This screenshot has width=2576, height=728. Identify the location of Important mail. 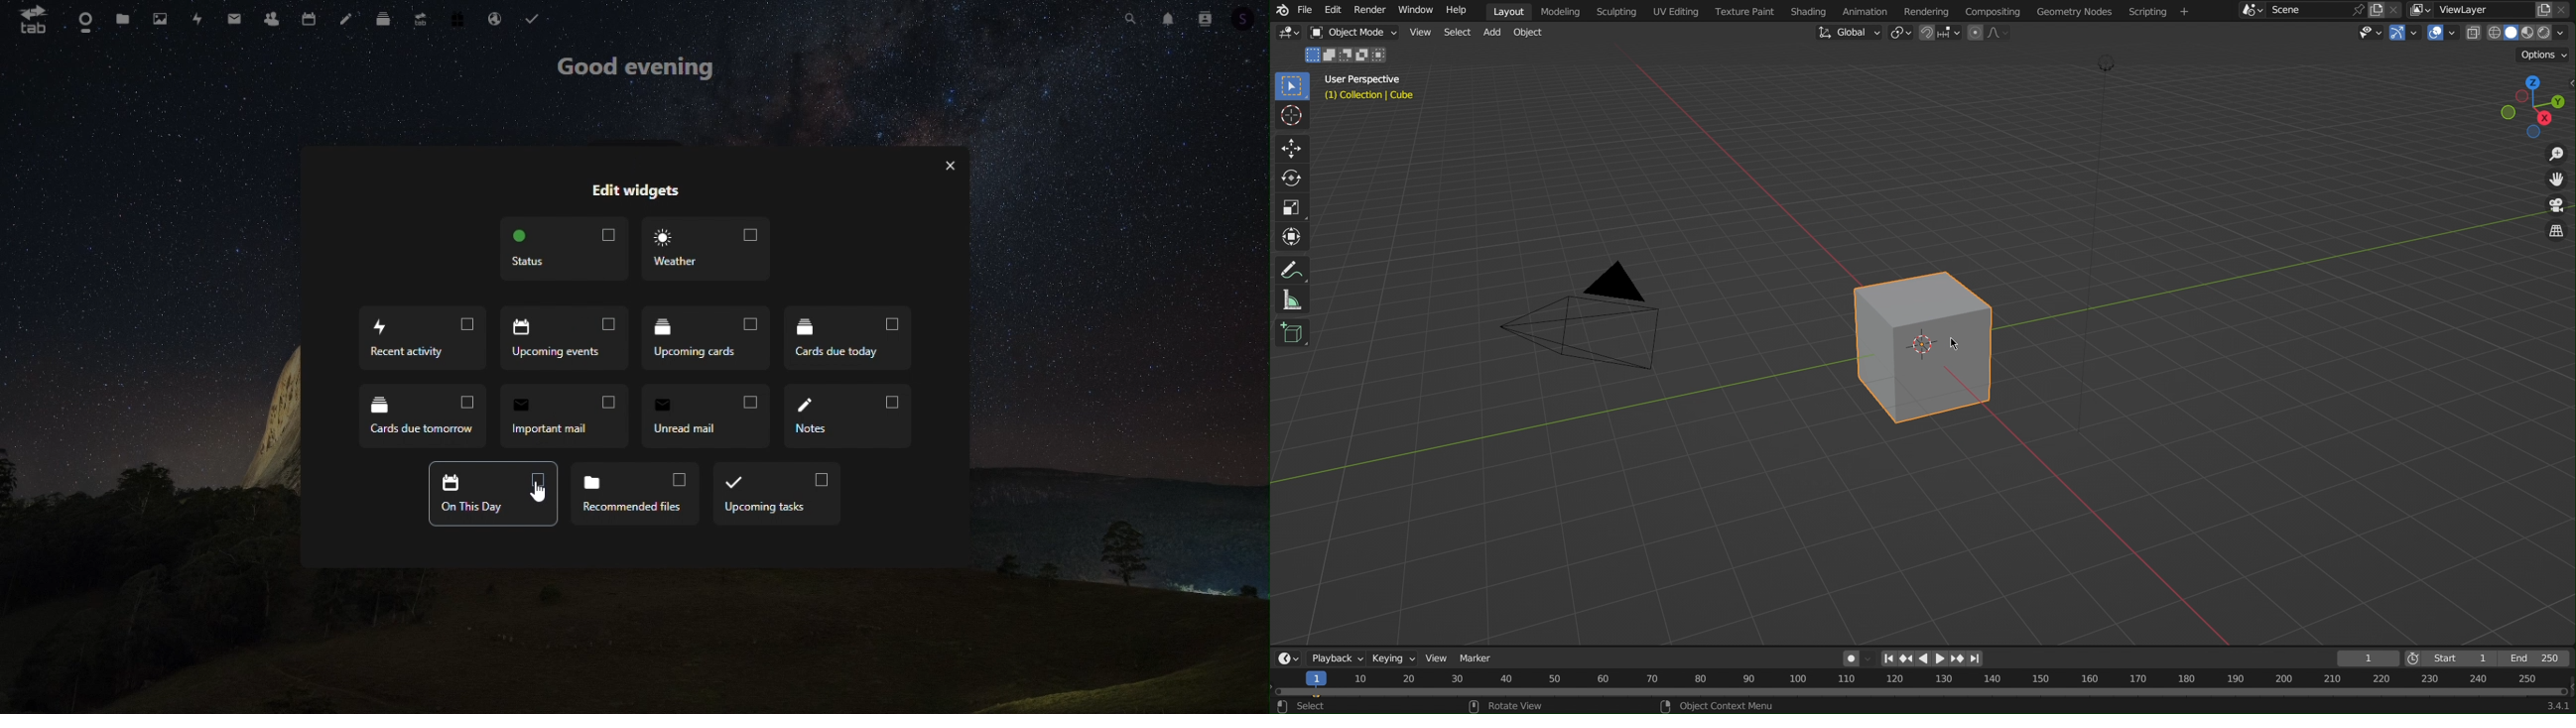
(569, 415).